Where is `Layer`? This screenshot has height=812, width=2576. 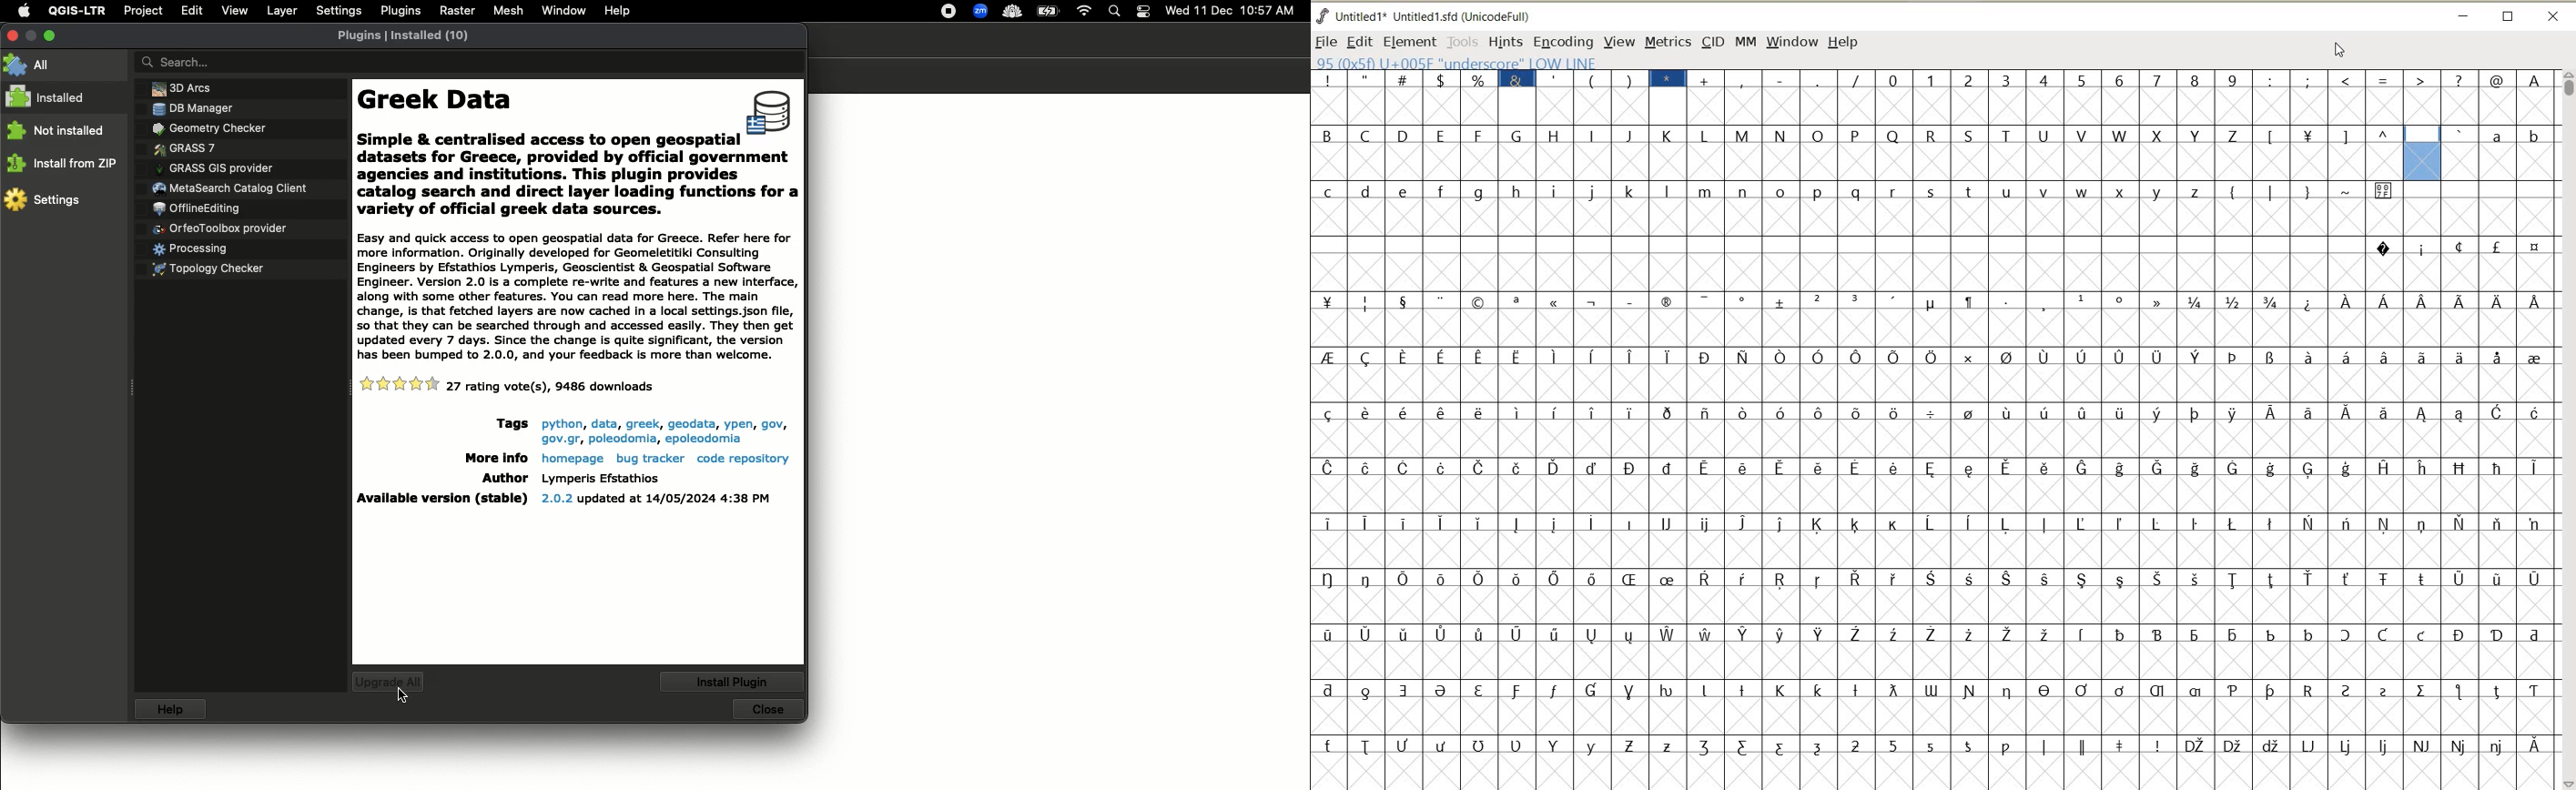 Layer is located at coordinates (281, 11).